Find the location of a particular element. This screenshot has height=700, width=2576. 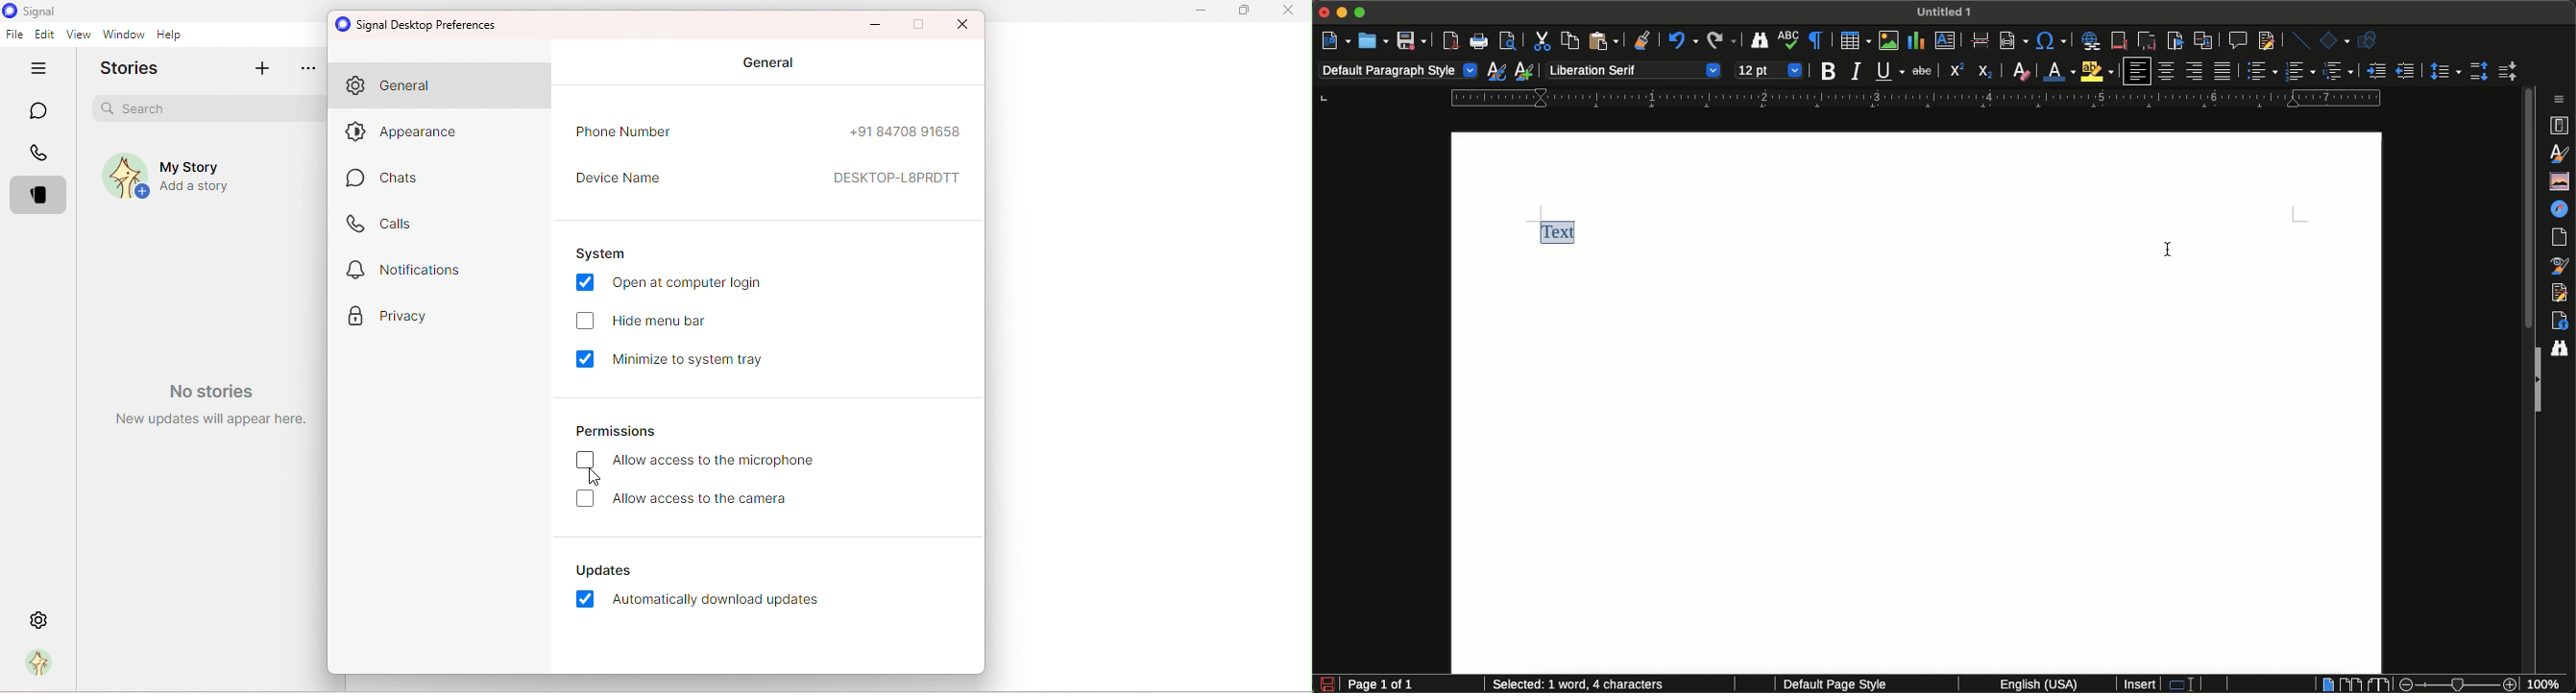

Insert special characters is located at coordinates (2051, 42).